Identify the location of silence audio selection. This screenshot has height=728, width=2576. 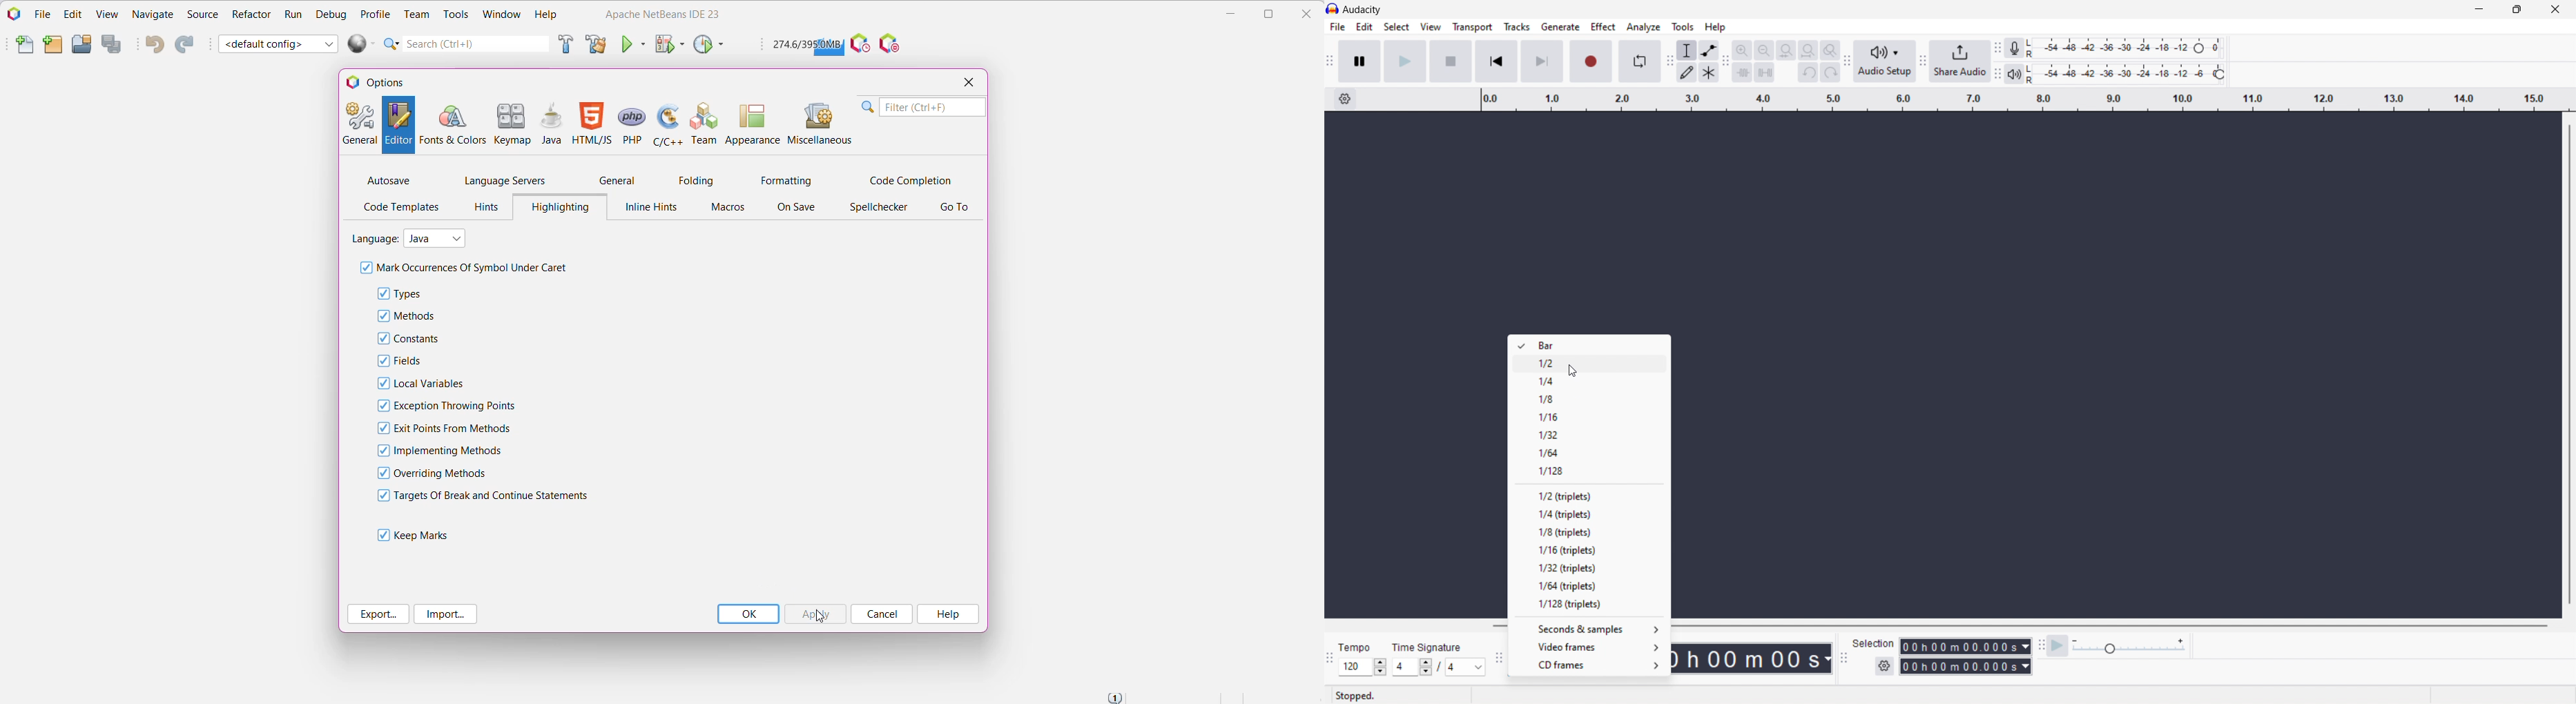
(1764, 73).